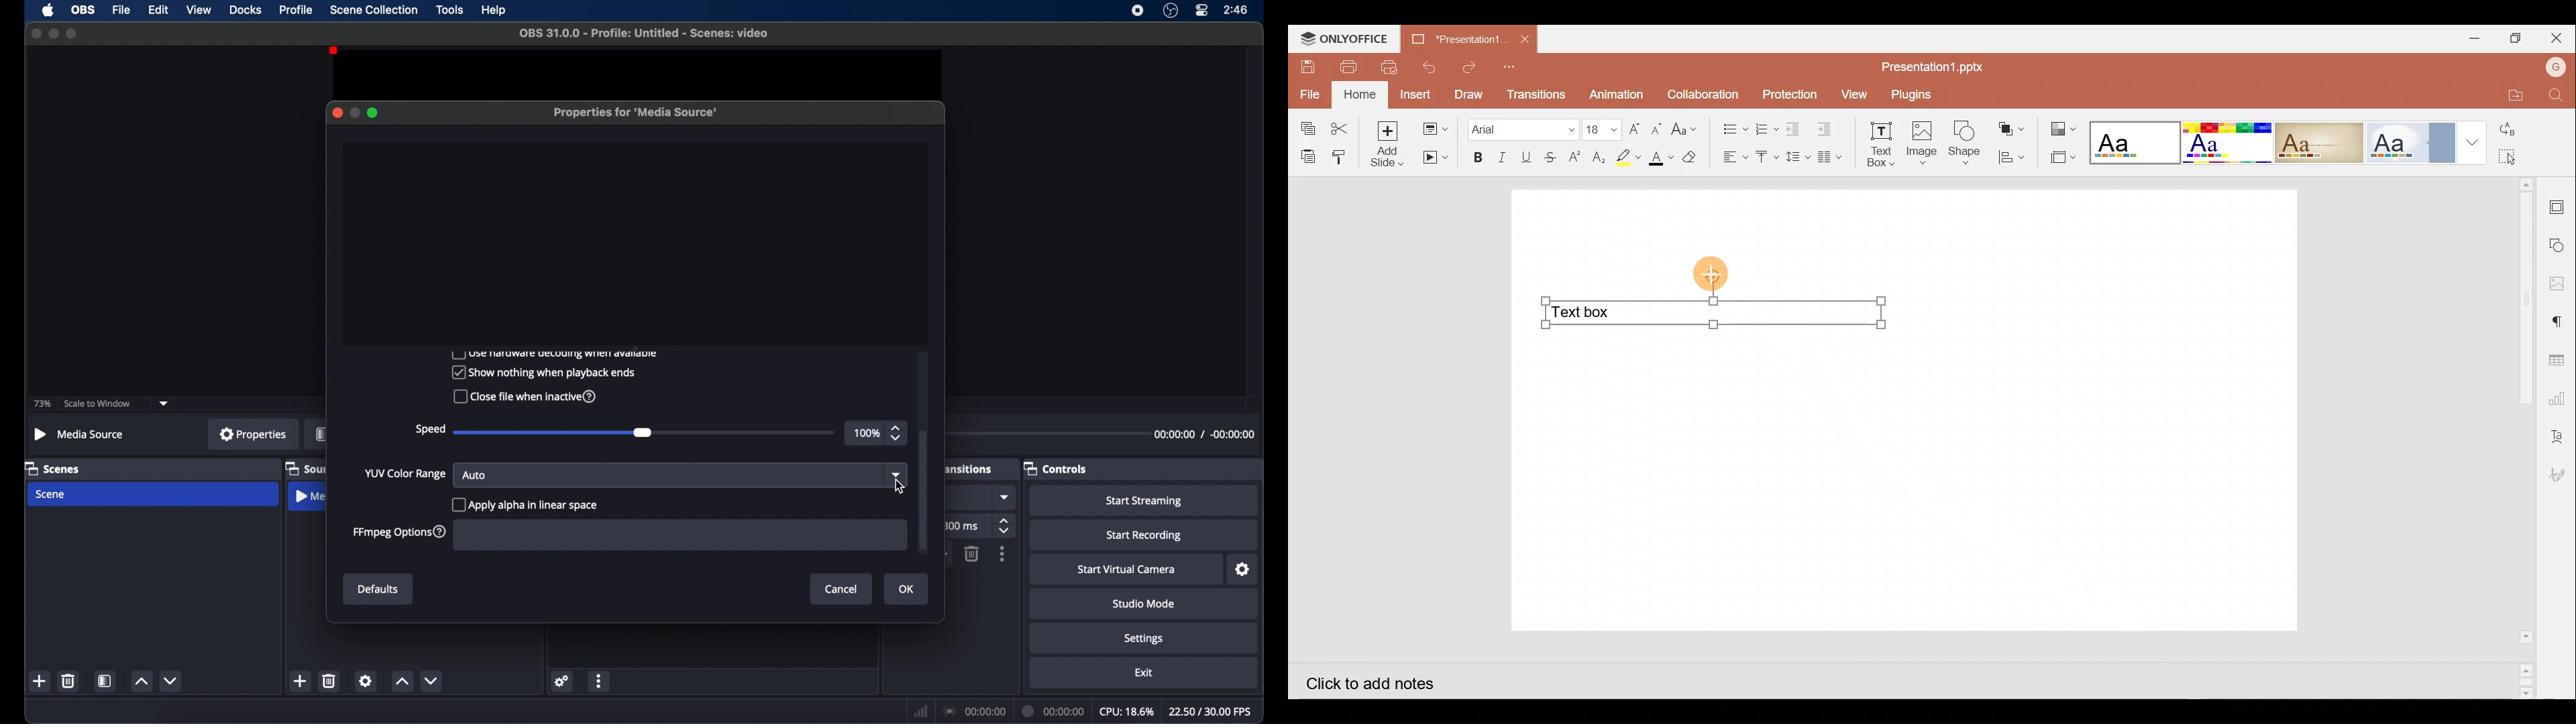 The width and height of the screenshot is (2576, 728). Describe the element at coordinates (2013, 129) in the screenshot. I see `Arrange shape` at that location.